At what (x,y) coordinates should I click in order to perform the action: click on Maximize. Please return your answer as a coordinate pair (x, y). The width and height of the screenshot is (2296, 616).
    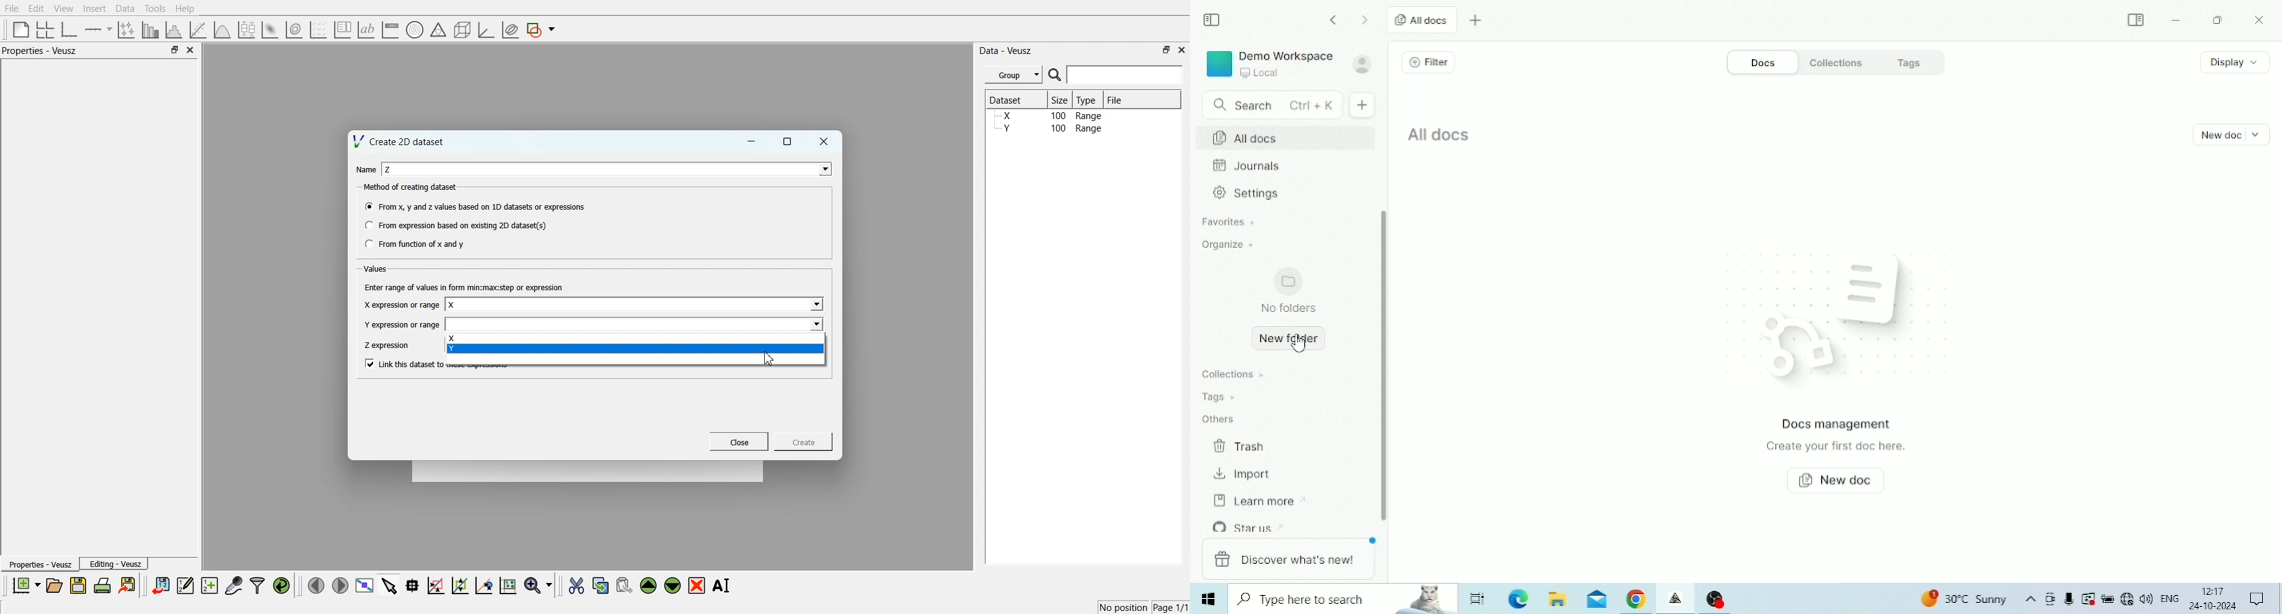
    Looking at the image, I should click on (1167, 50).